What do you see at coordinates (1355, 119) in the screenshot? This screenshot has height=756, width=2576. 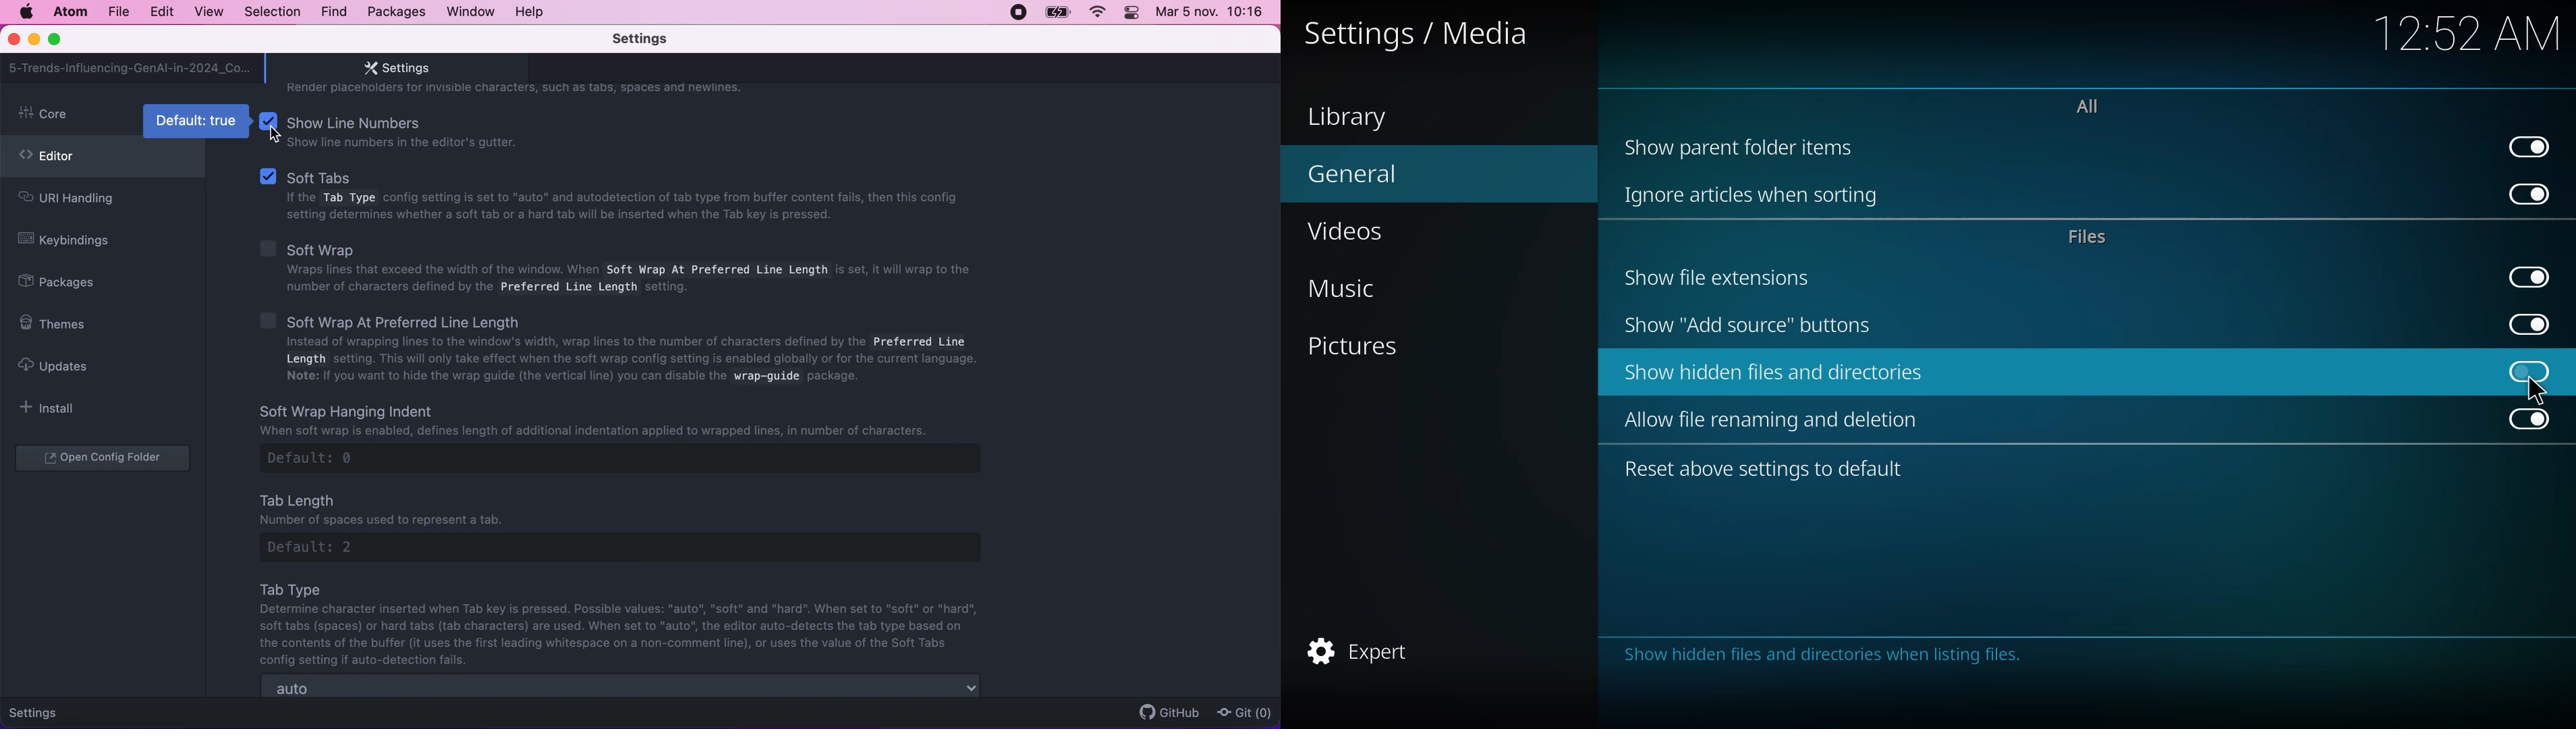 I see `library` at bounding box center [1355, 119].